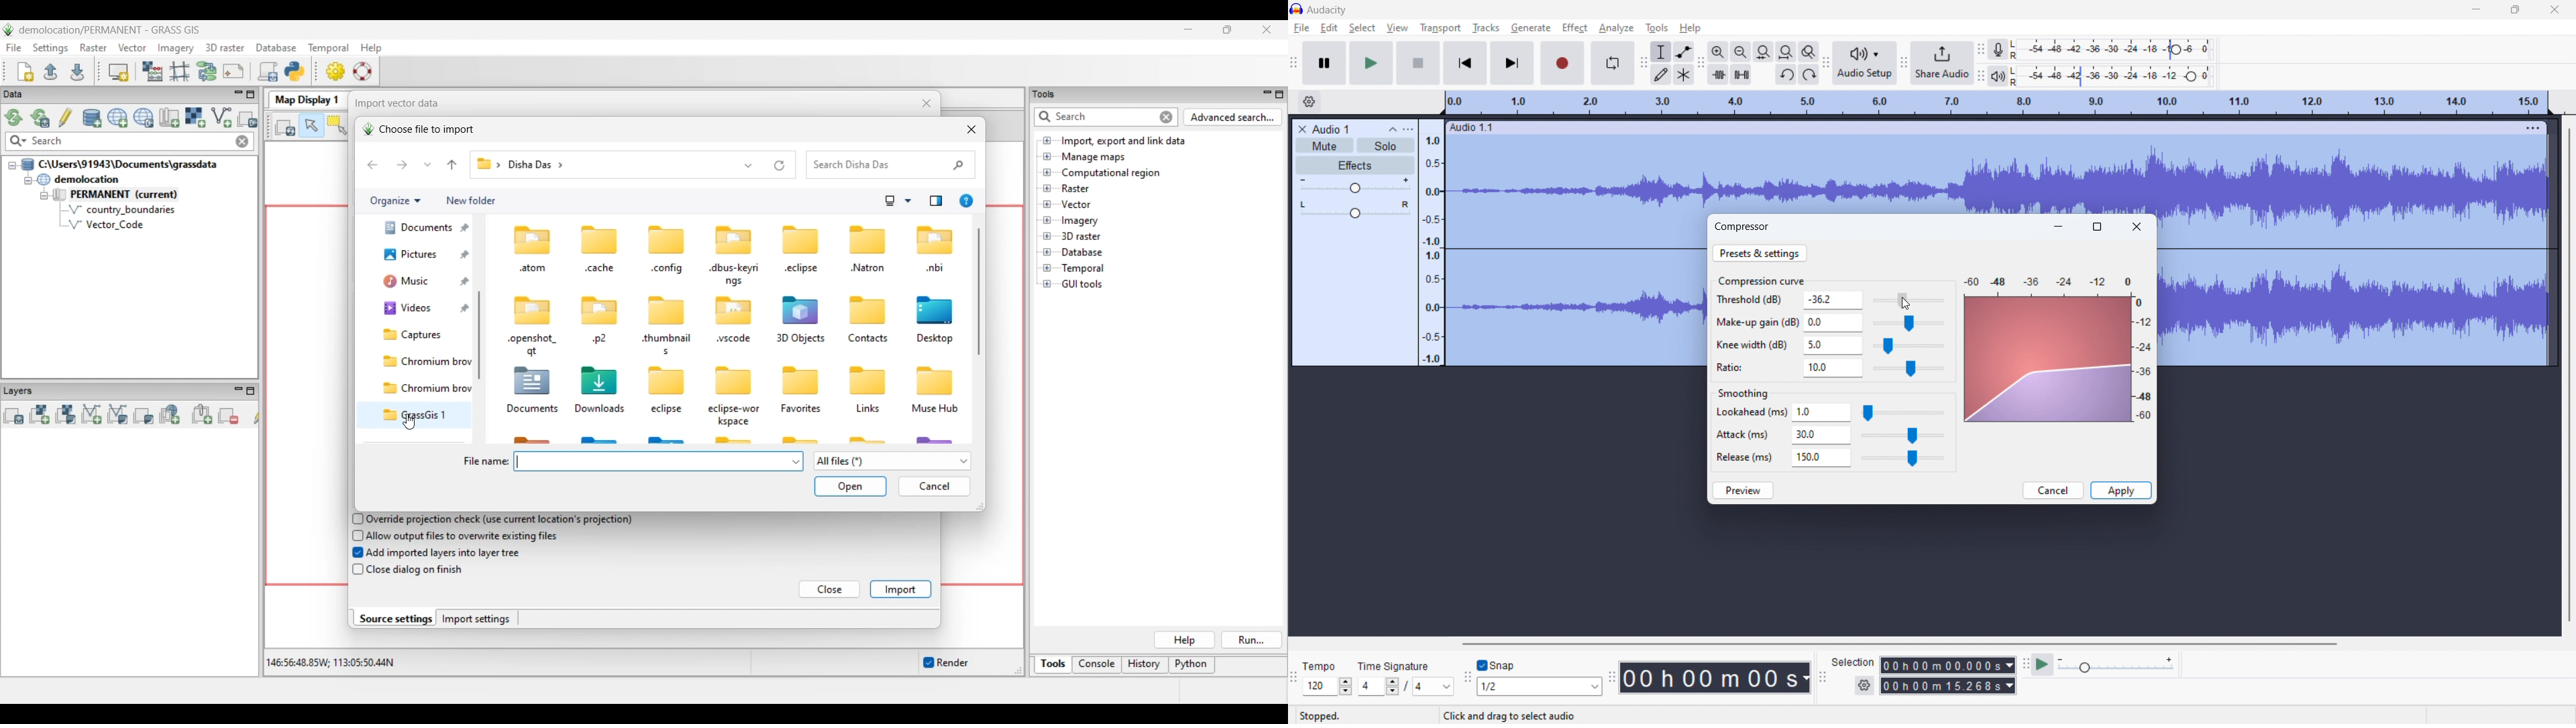 This screenshot has height=728, width=2576. Describe the element at coordinates (1496, 666) in the screenshot. I see `toggle snap` at that location.